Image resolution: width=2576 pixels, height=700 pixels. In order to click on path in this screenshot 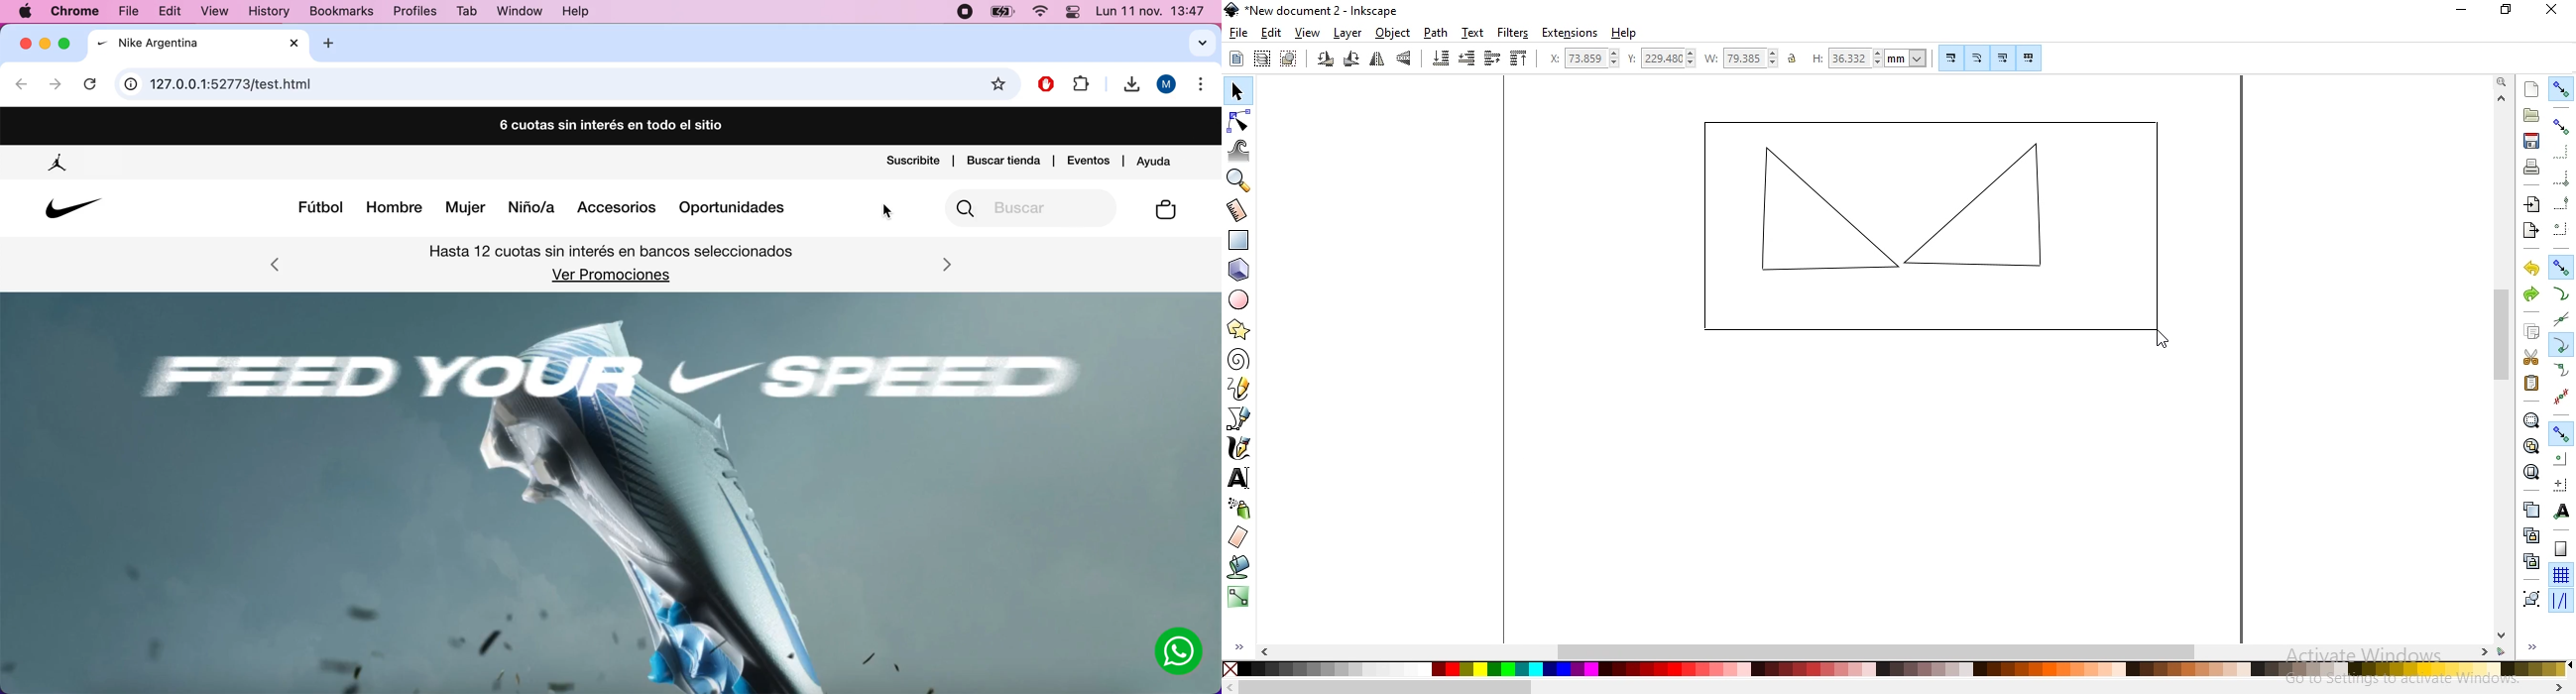, I will do `click(1435, 34)`.